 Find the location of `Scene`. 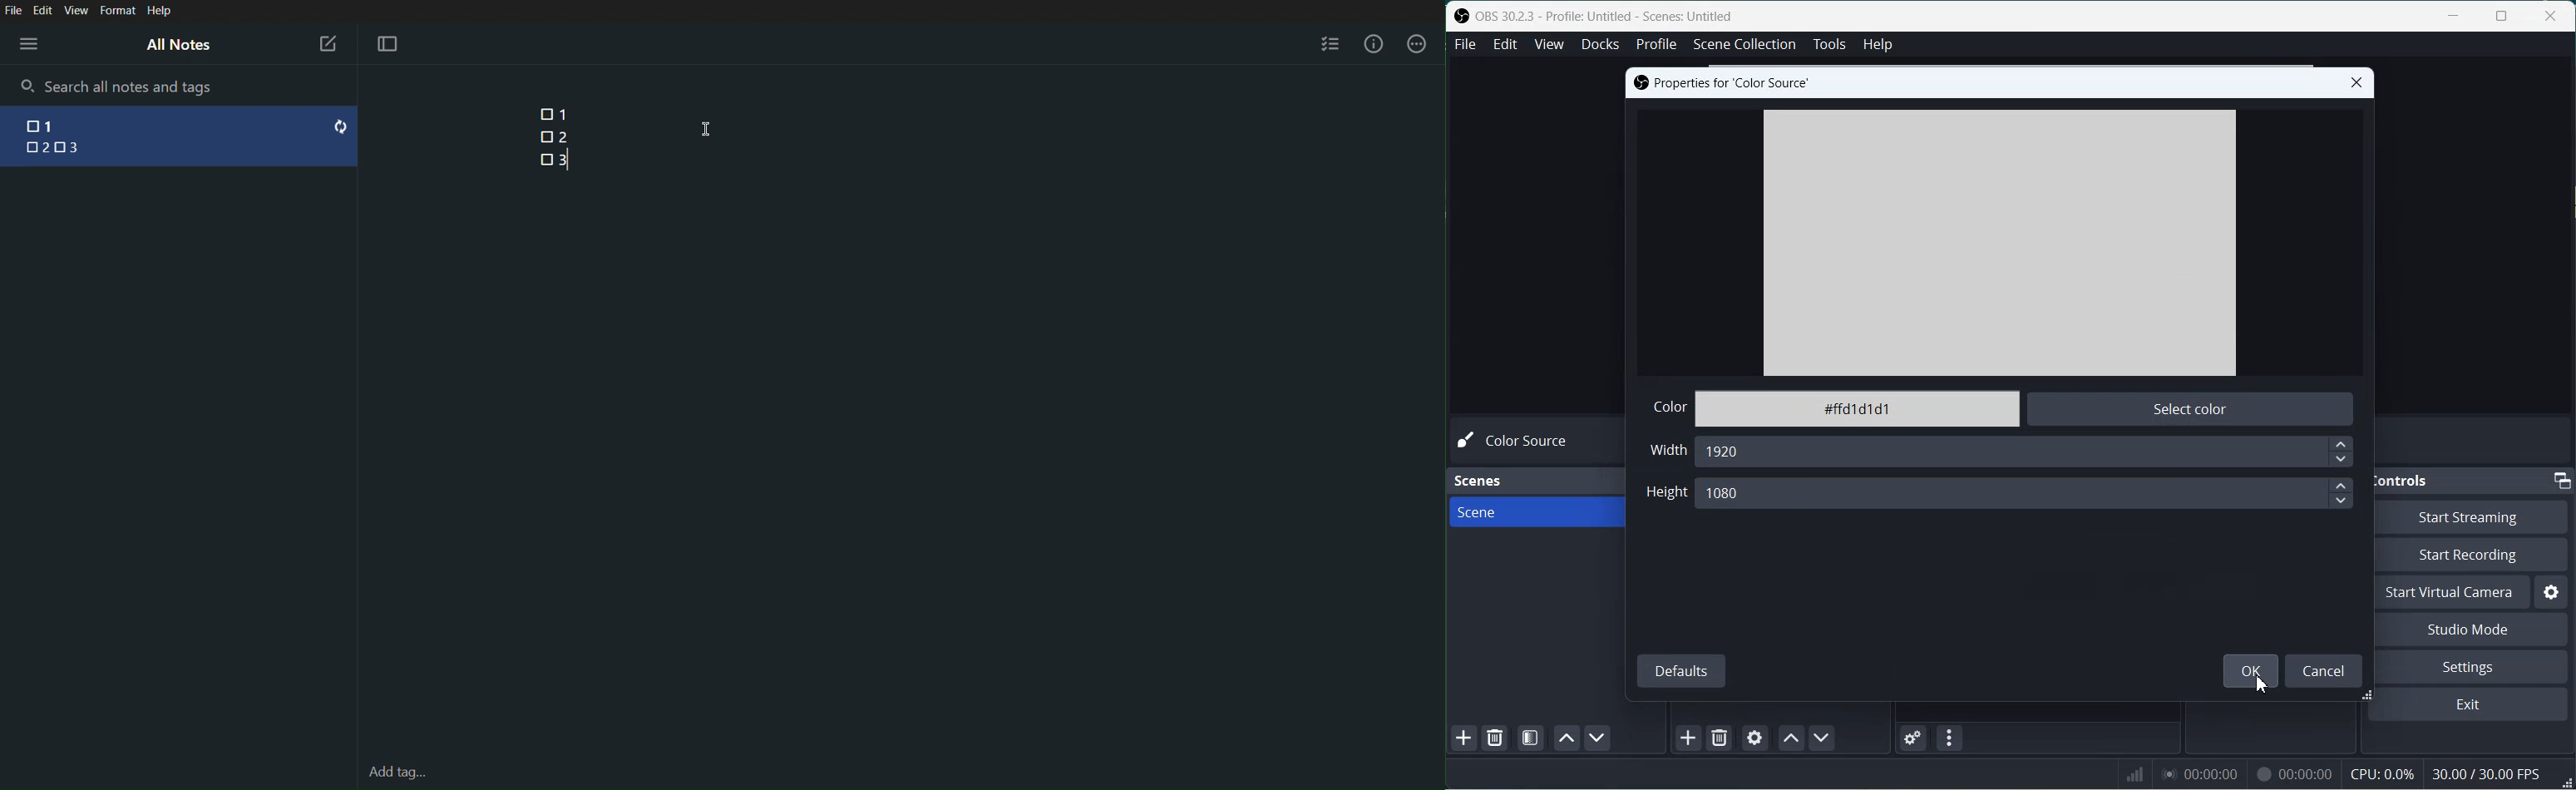

Scene is located at coordinates (1534, 514).